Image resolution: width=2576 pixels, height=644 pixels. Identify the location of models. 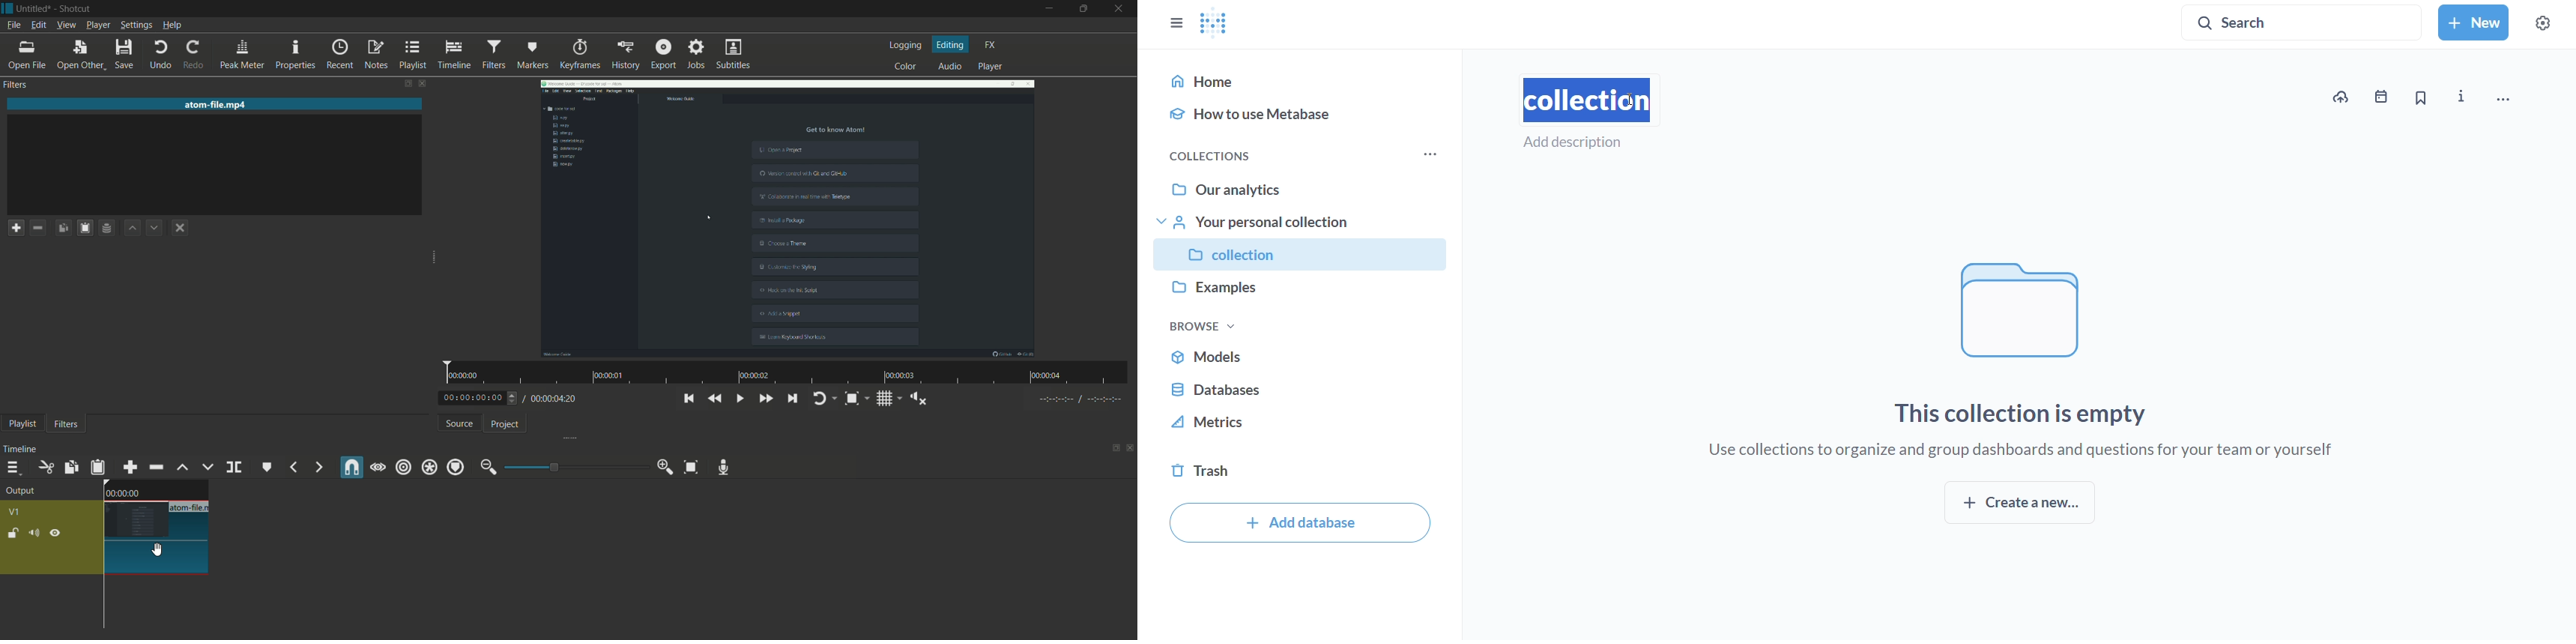
(1301, 357).